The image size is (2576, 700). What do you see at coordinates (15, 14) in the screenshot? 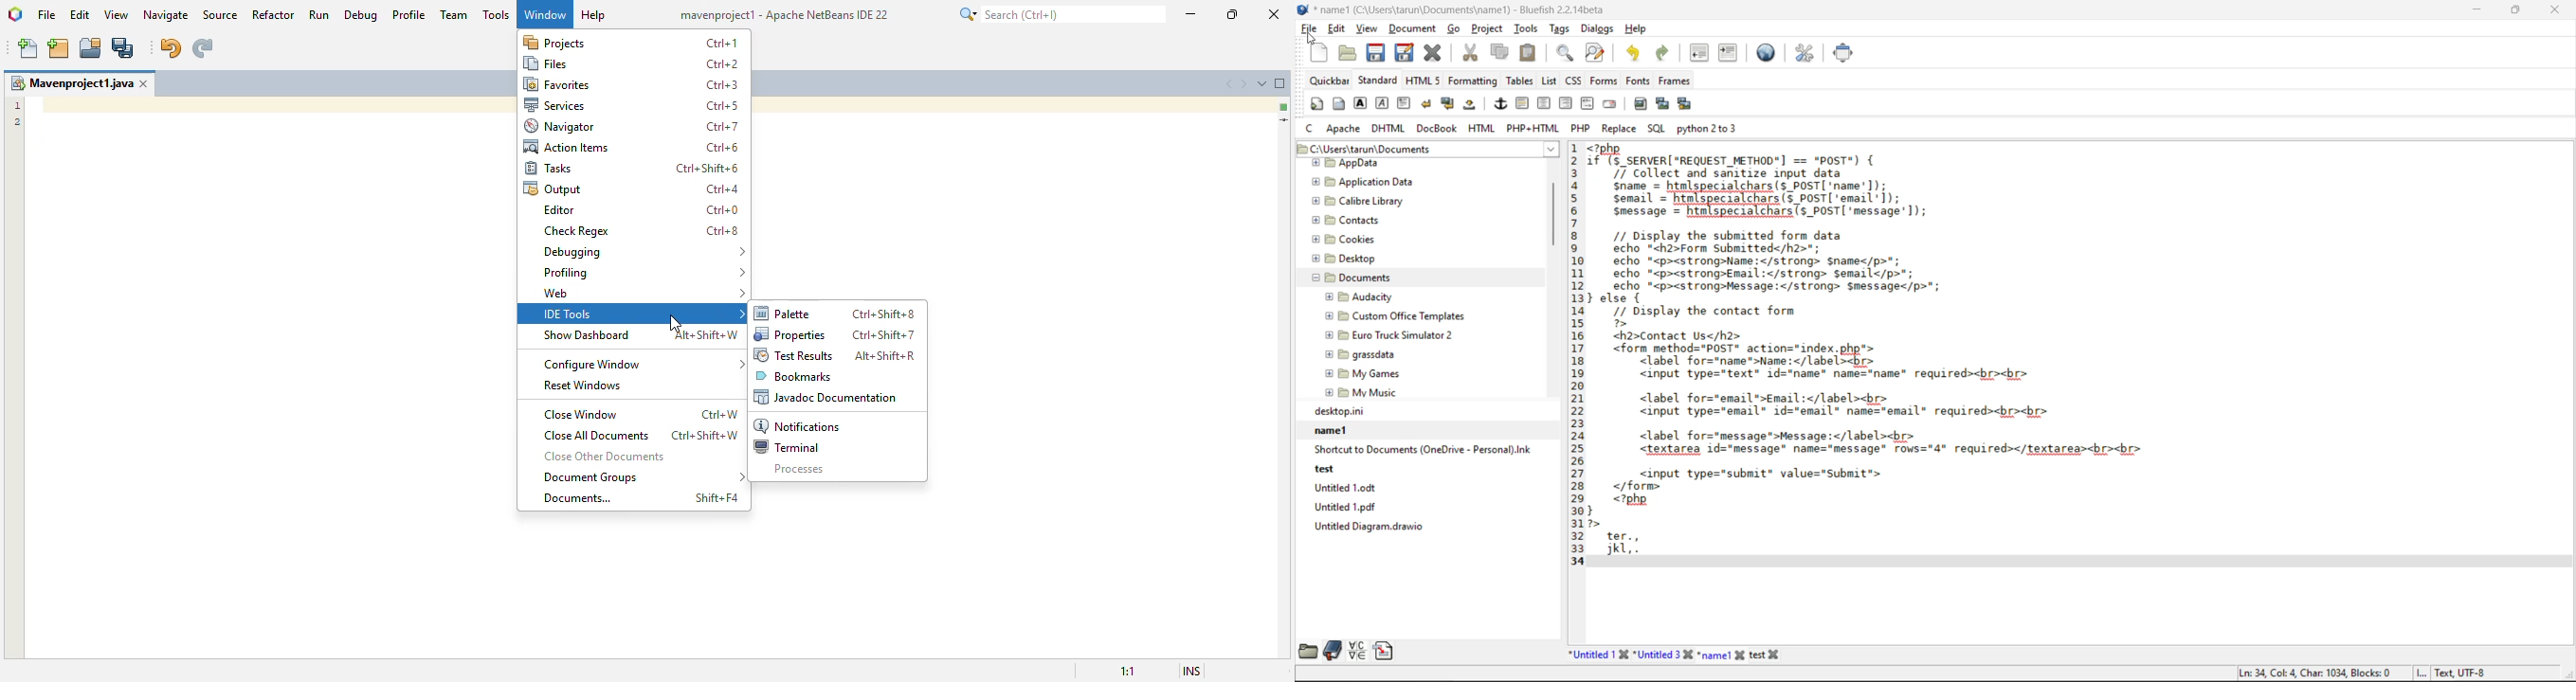
I see `logo` at bounding box center [15, 14].